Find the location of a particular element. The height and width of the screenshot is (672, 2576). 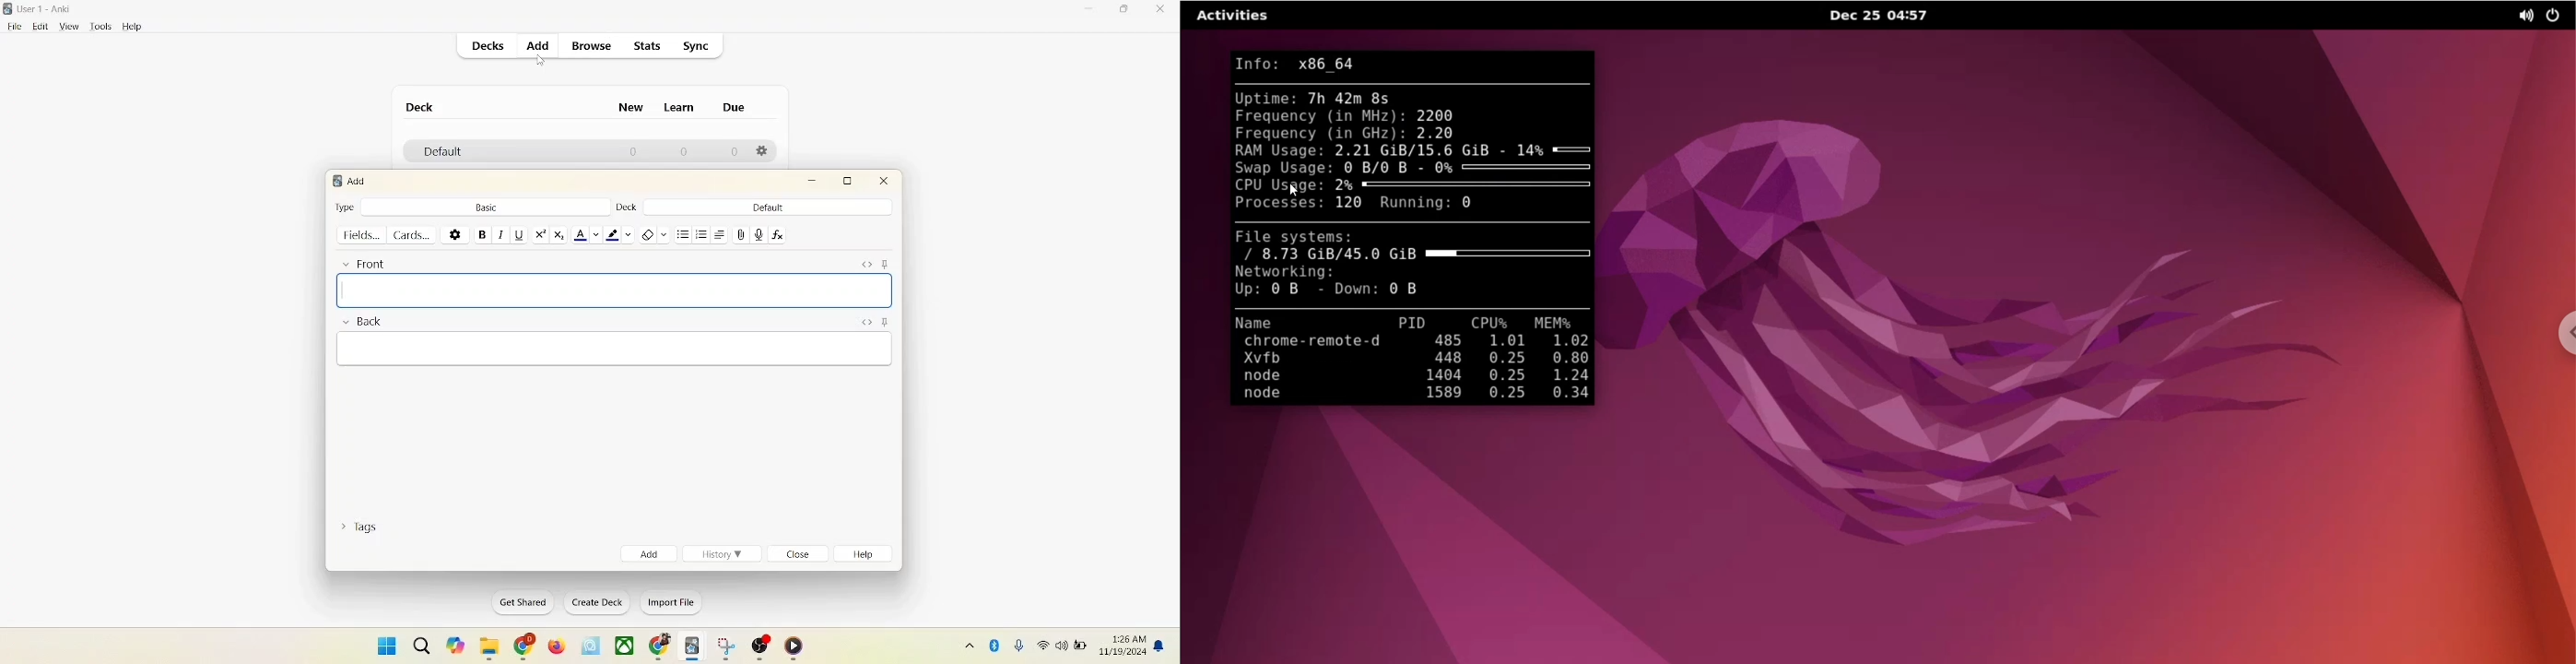

italics is located at coordinates (500, 235).